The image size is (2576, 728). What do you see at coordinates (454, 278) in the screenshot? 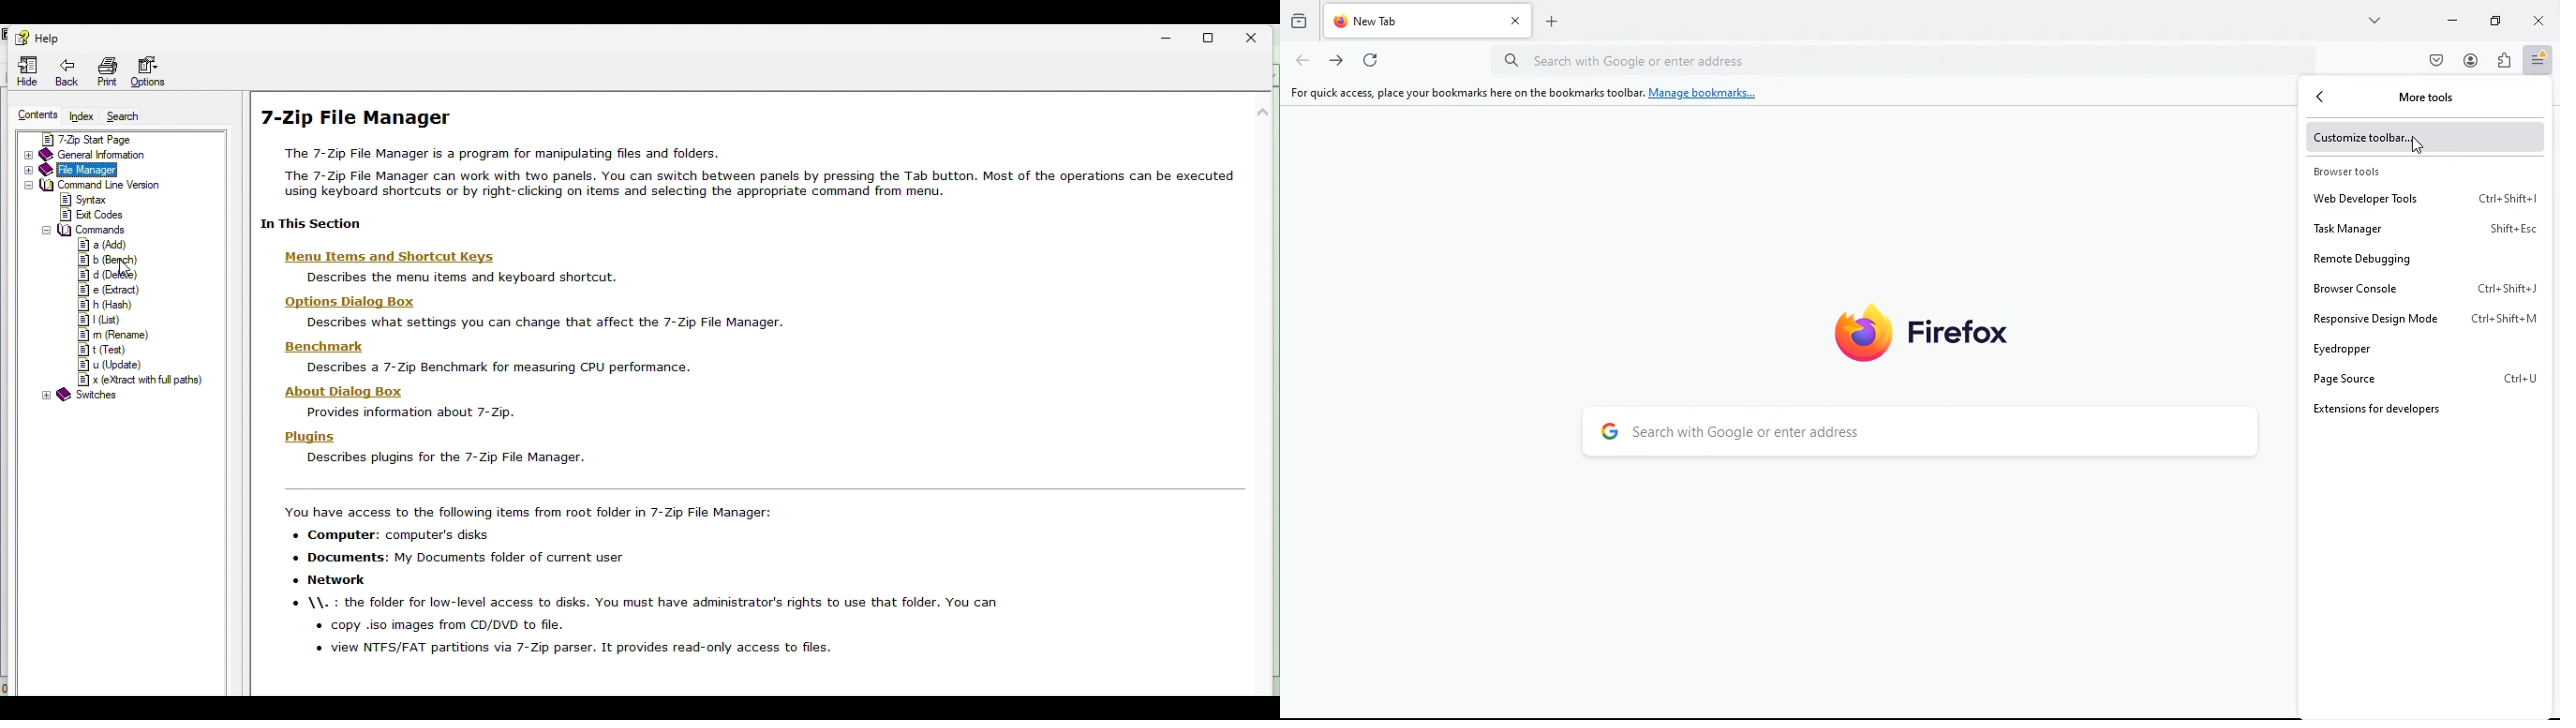
I see `Describes the menu items and keyboard shortcut,` at bounding box center [454, 278].